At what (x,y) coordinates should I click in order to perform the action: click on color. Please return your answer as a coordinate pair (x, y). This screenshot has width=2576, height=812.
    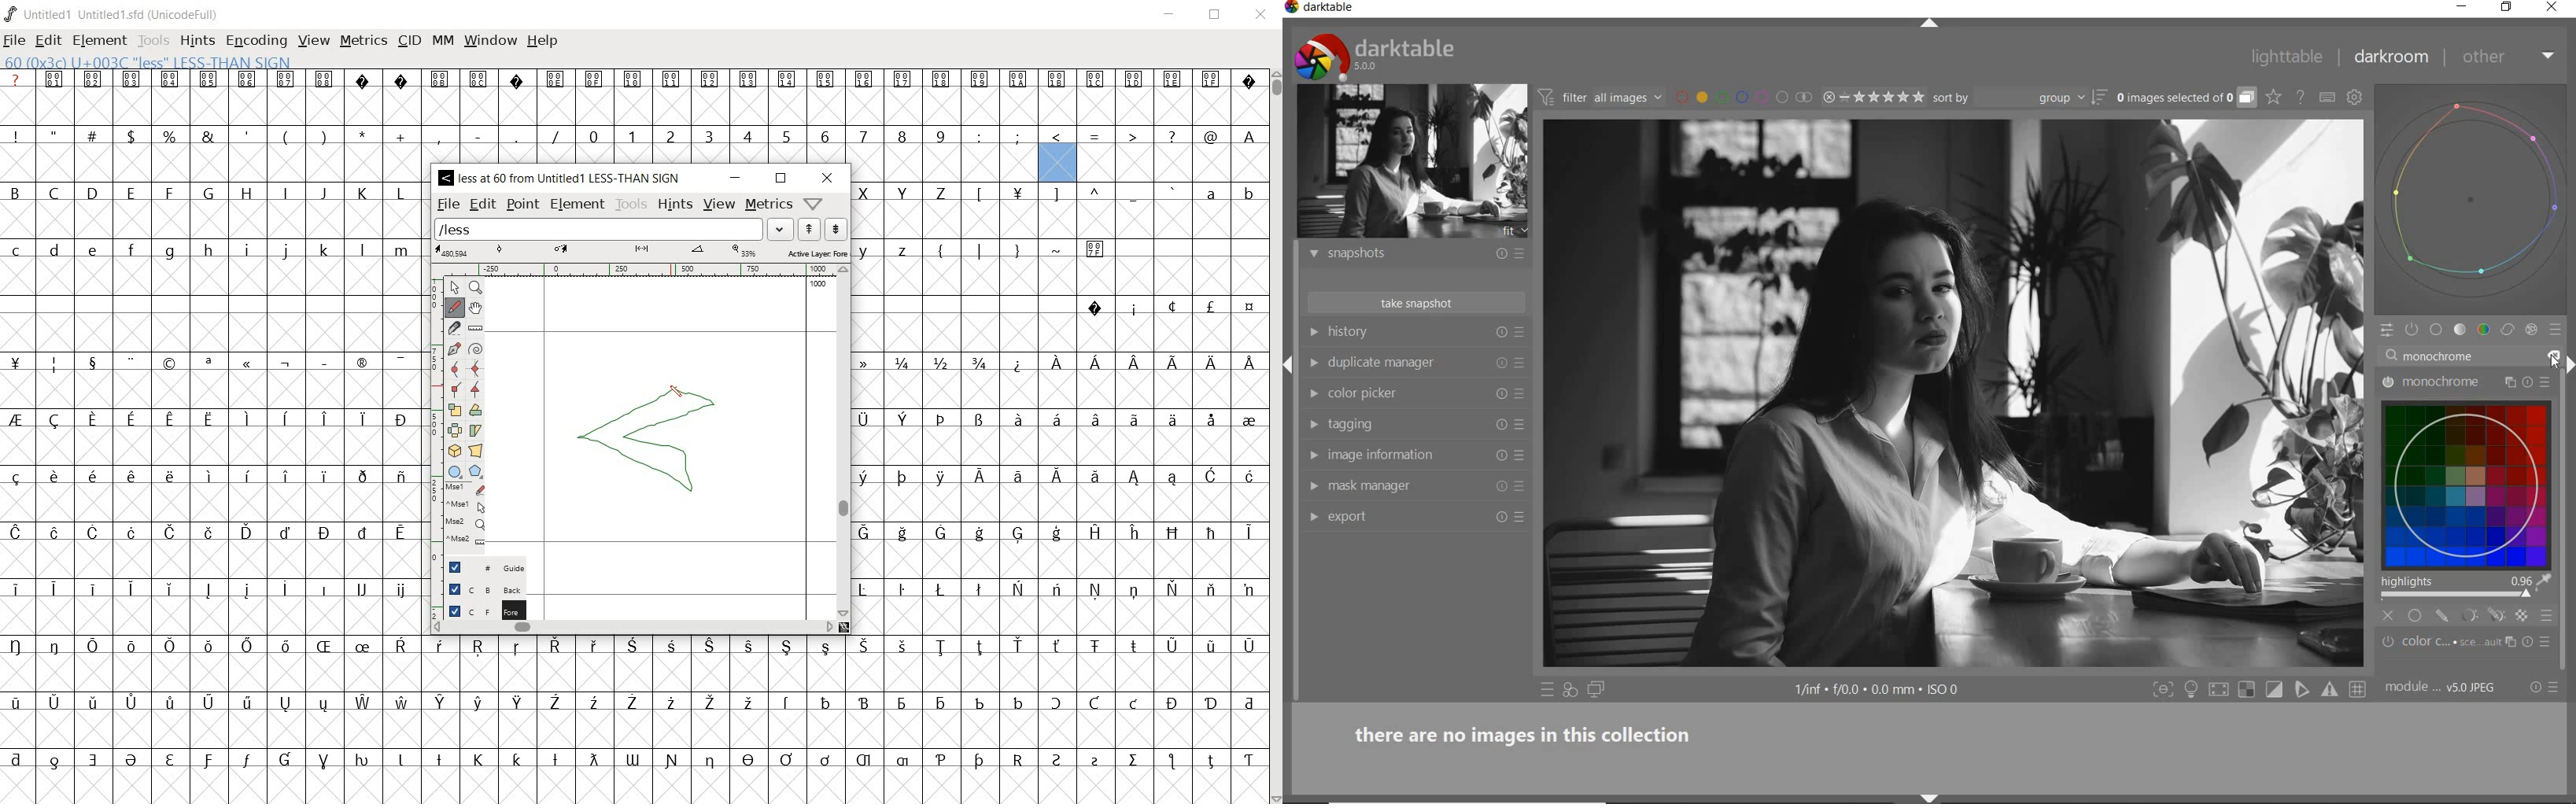
    Looking at the image, I should click on (2483, 330).